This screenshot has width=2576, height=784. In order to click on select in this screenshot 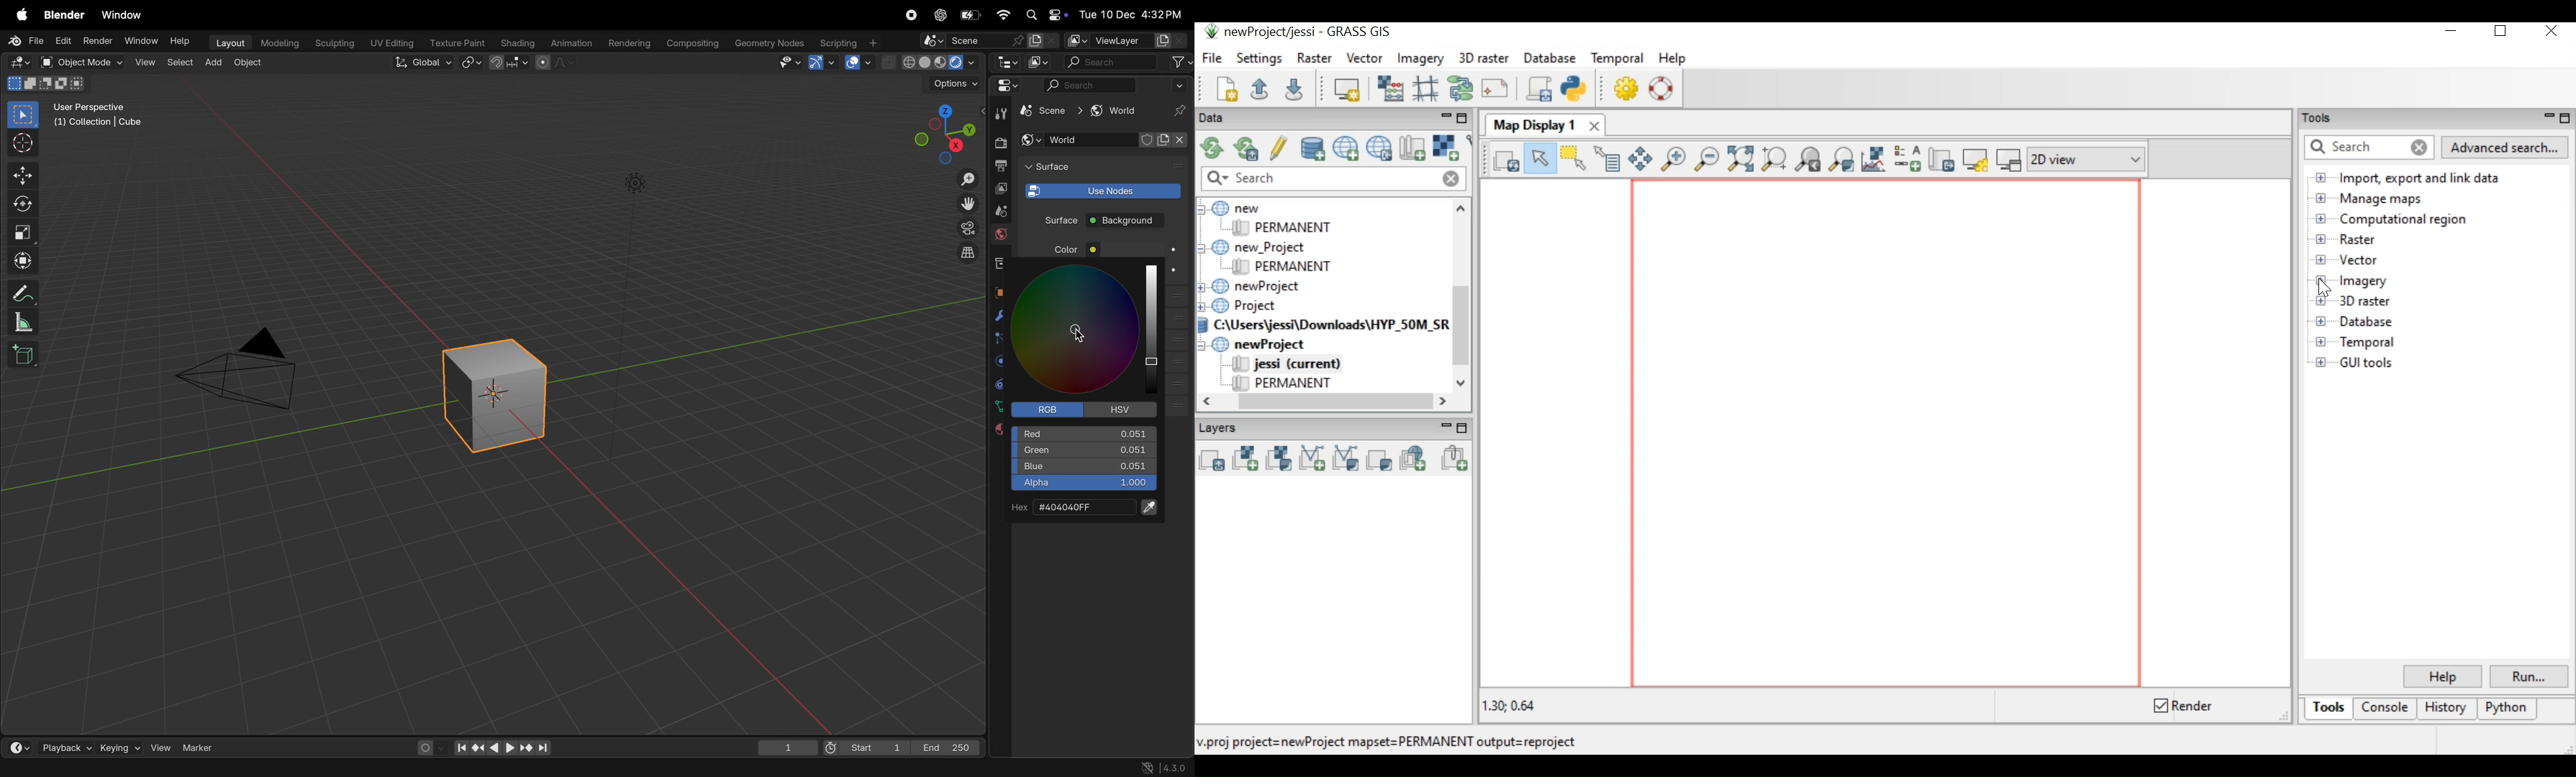, I will do `click(24, 115)`.